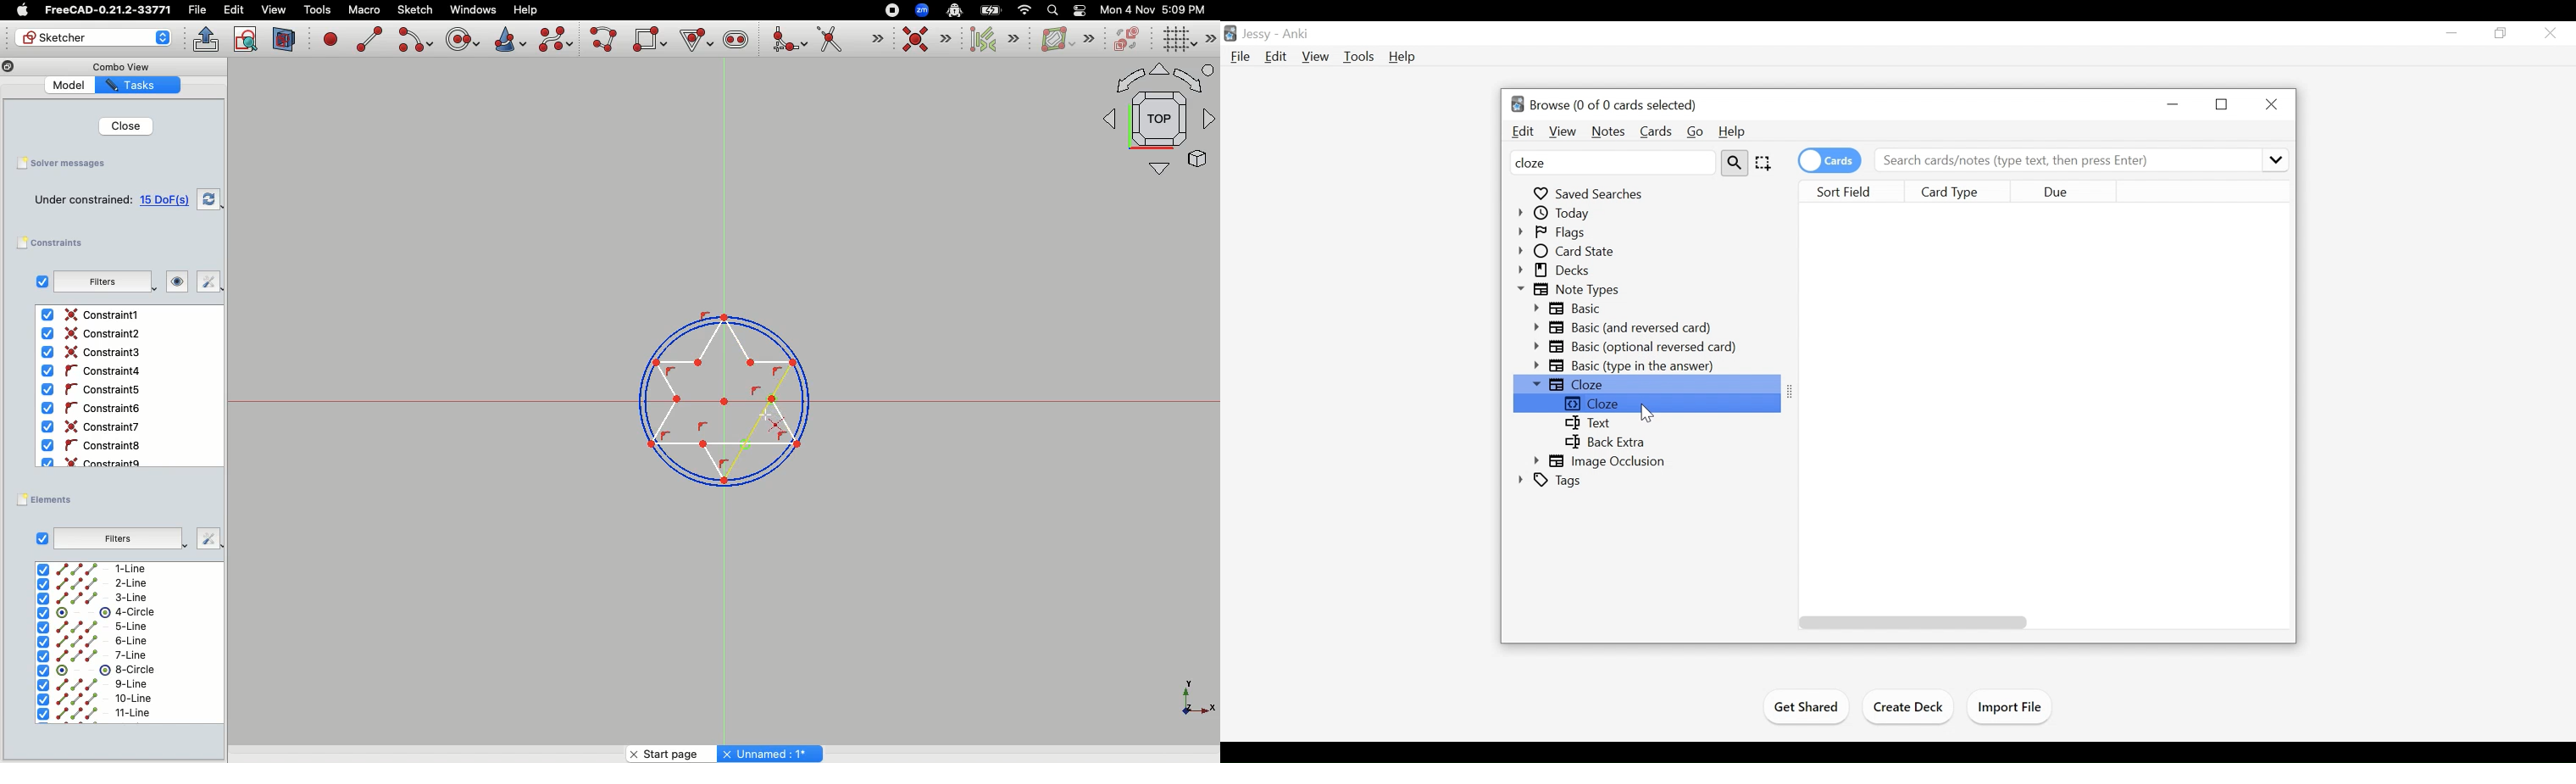  I want to click on Look, so click(170, 283).